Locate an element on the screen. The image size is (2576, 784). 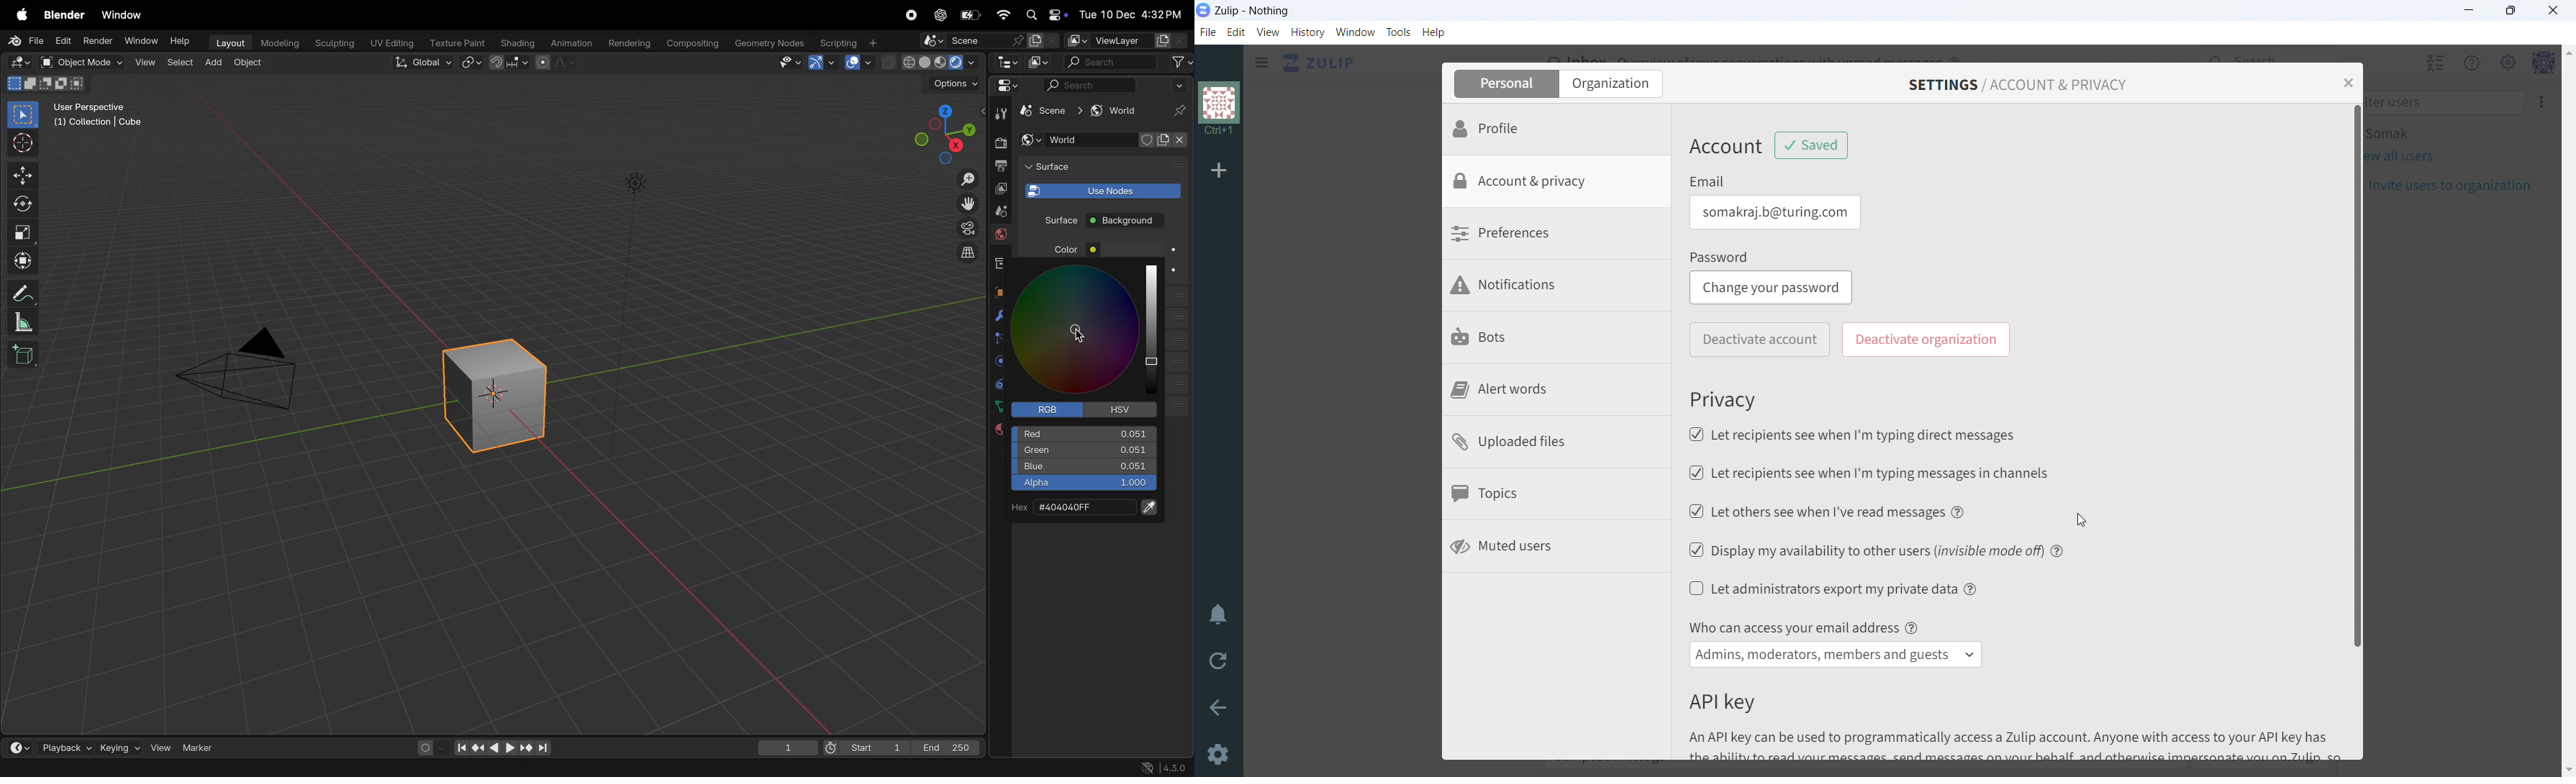
Edit is located at coordinates (64, 41).